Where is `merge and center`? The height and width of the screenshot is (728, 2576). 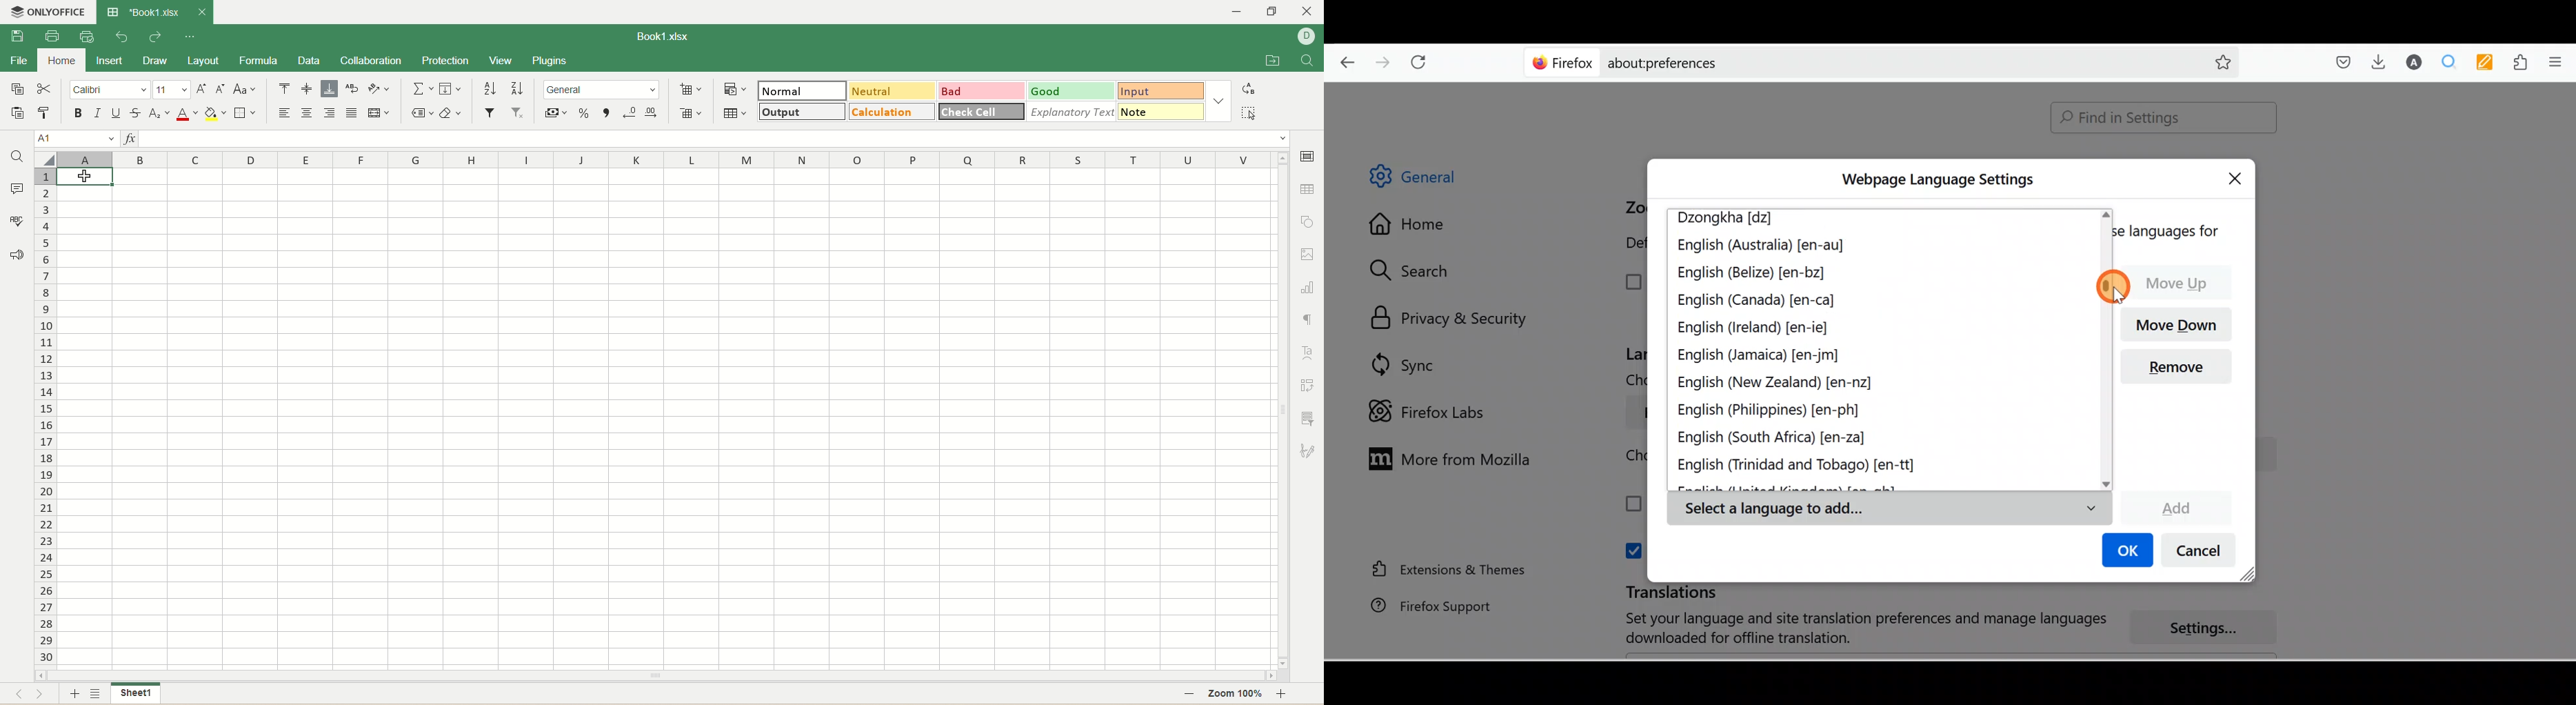
merge and center is located at coordinates (379, 113).